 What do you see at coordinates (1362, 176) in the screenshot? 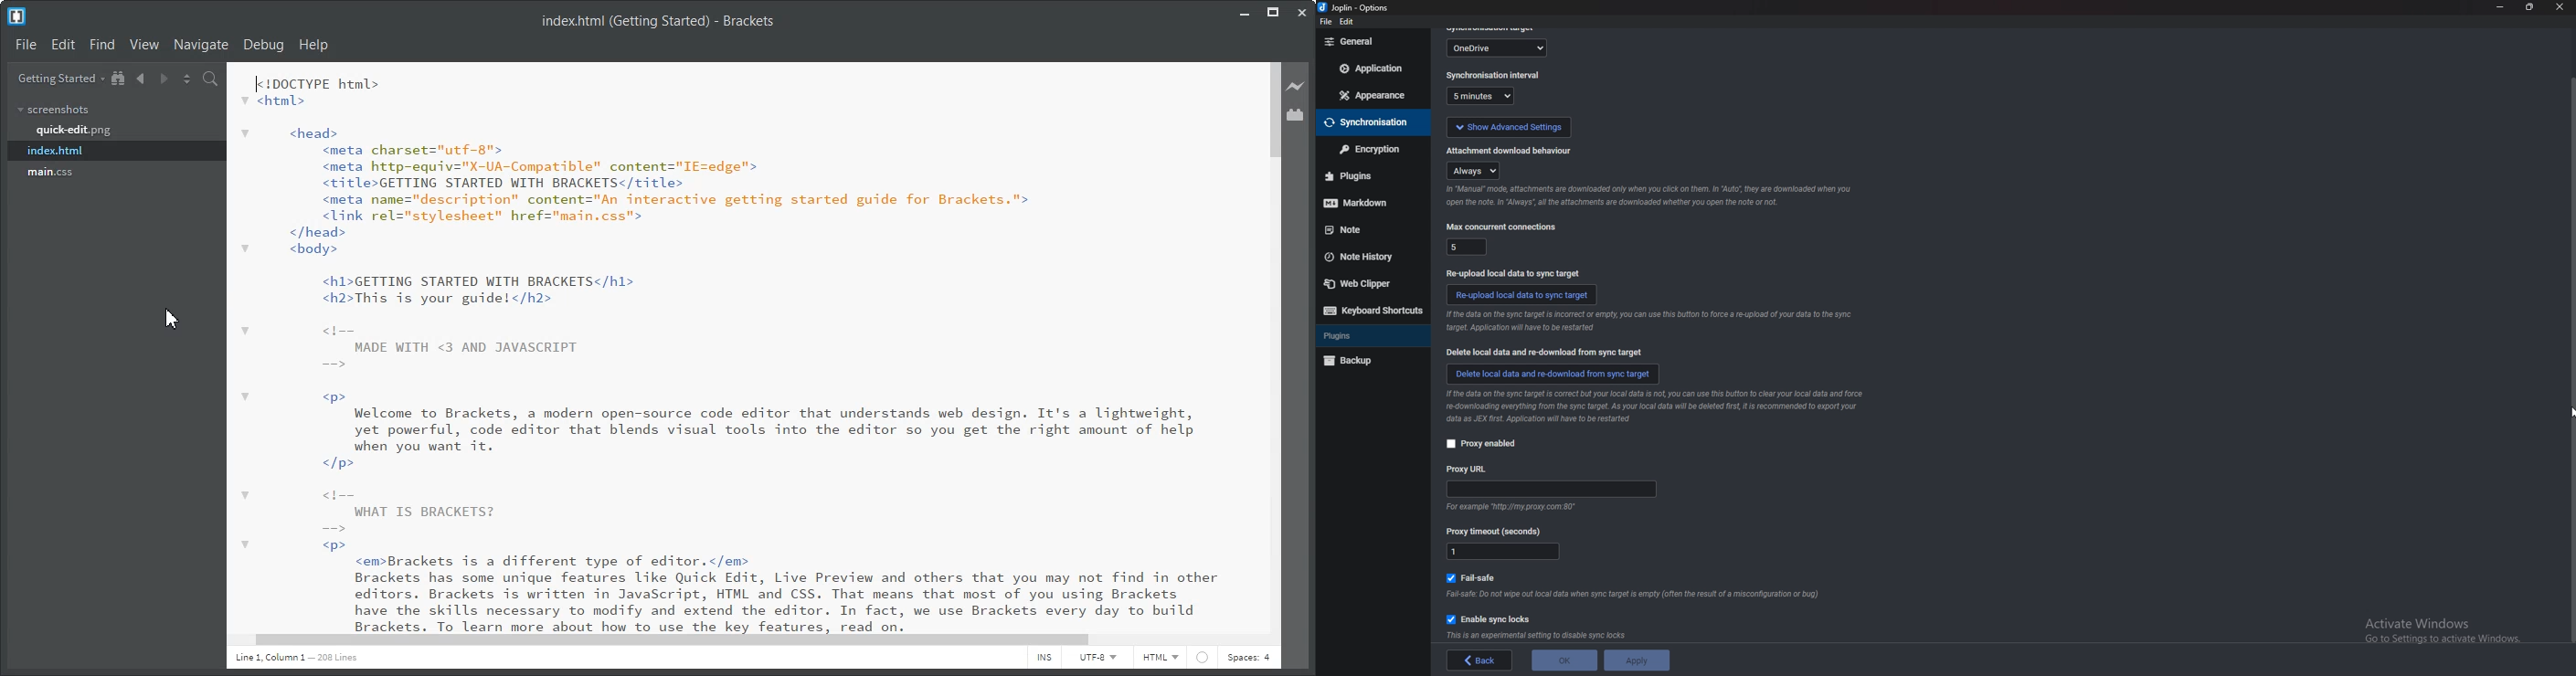
I see `plugins` at bounding box center [1362, 176].